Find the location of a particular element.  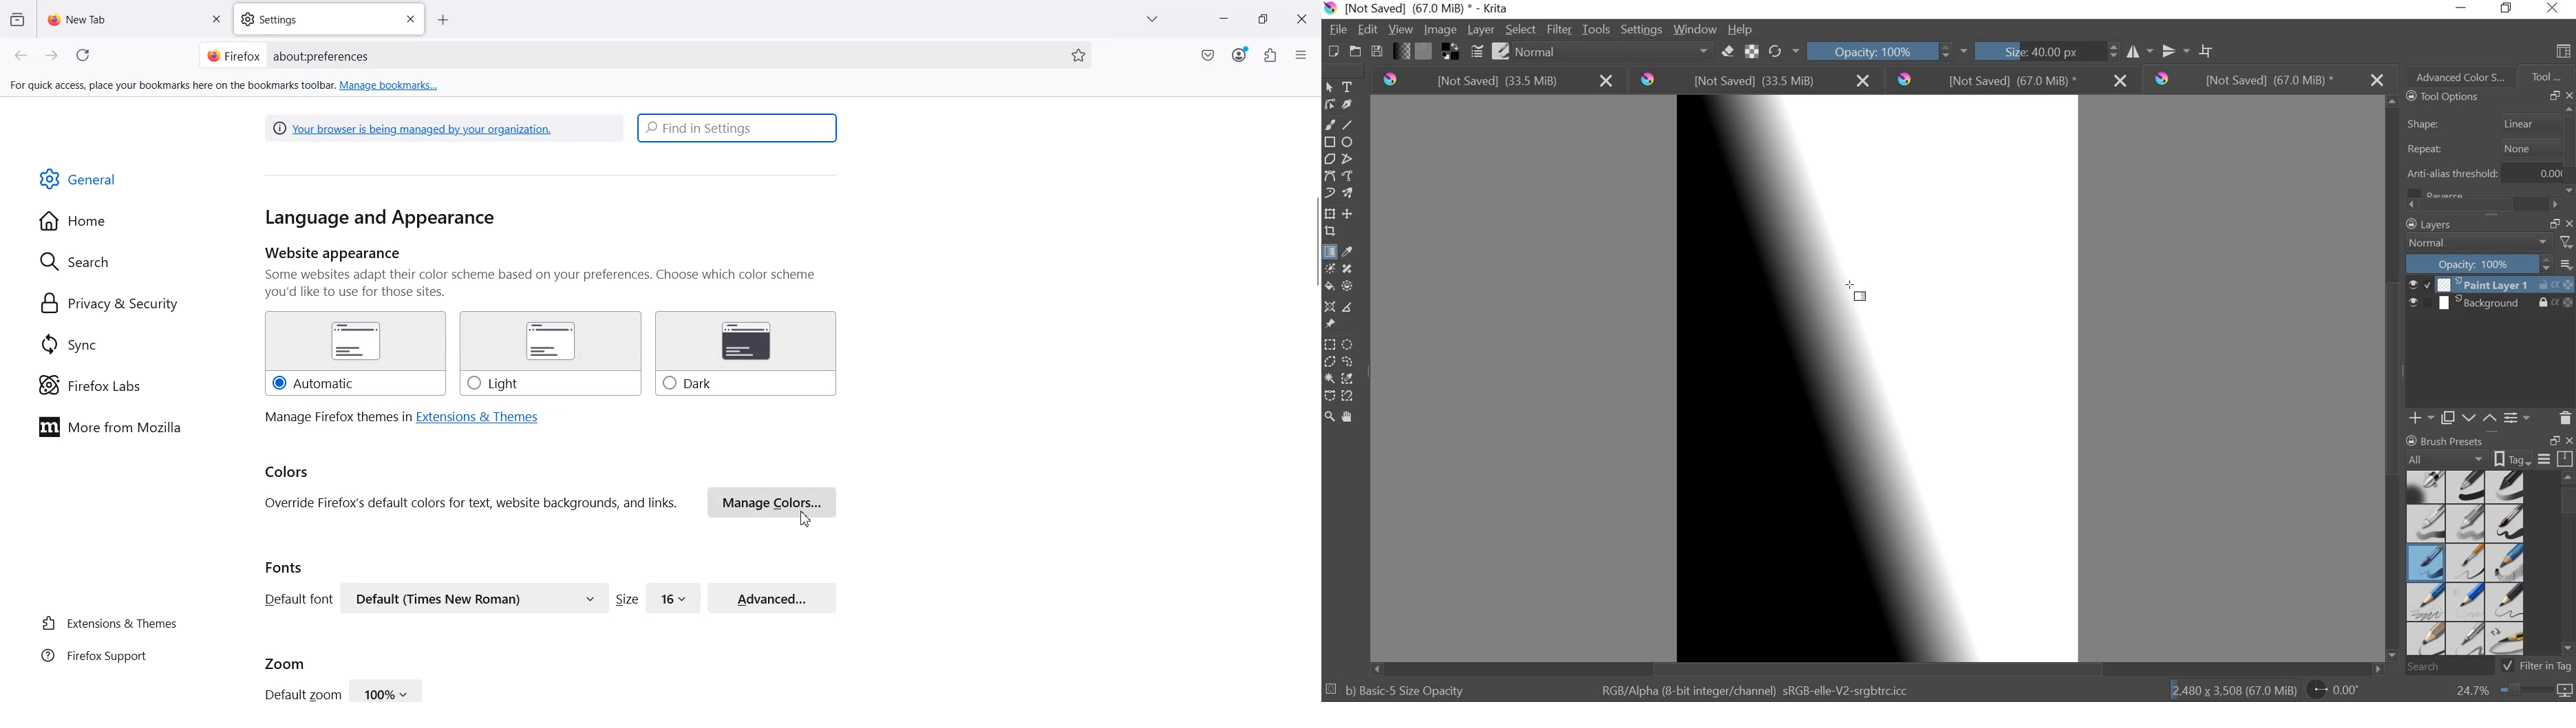

b) basic 5 size opacity is located at coordinates (1400, 689).